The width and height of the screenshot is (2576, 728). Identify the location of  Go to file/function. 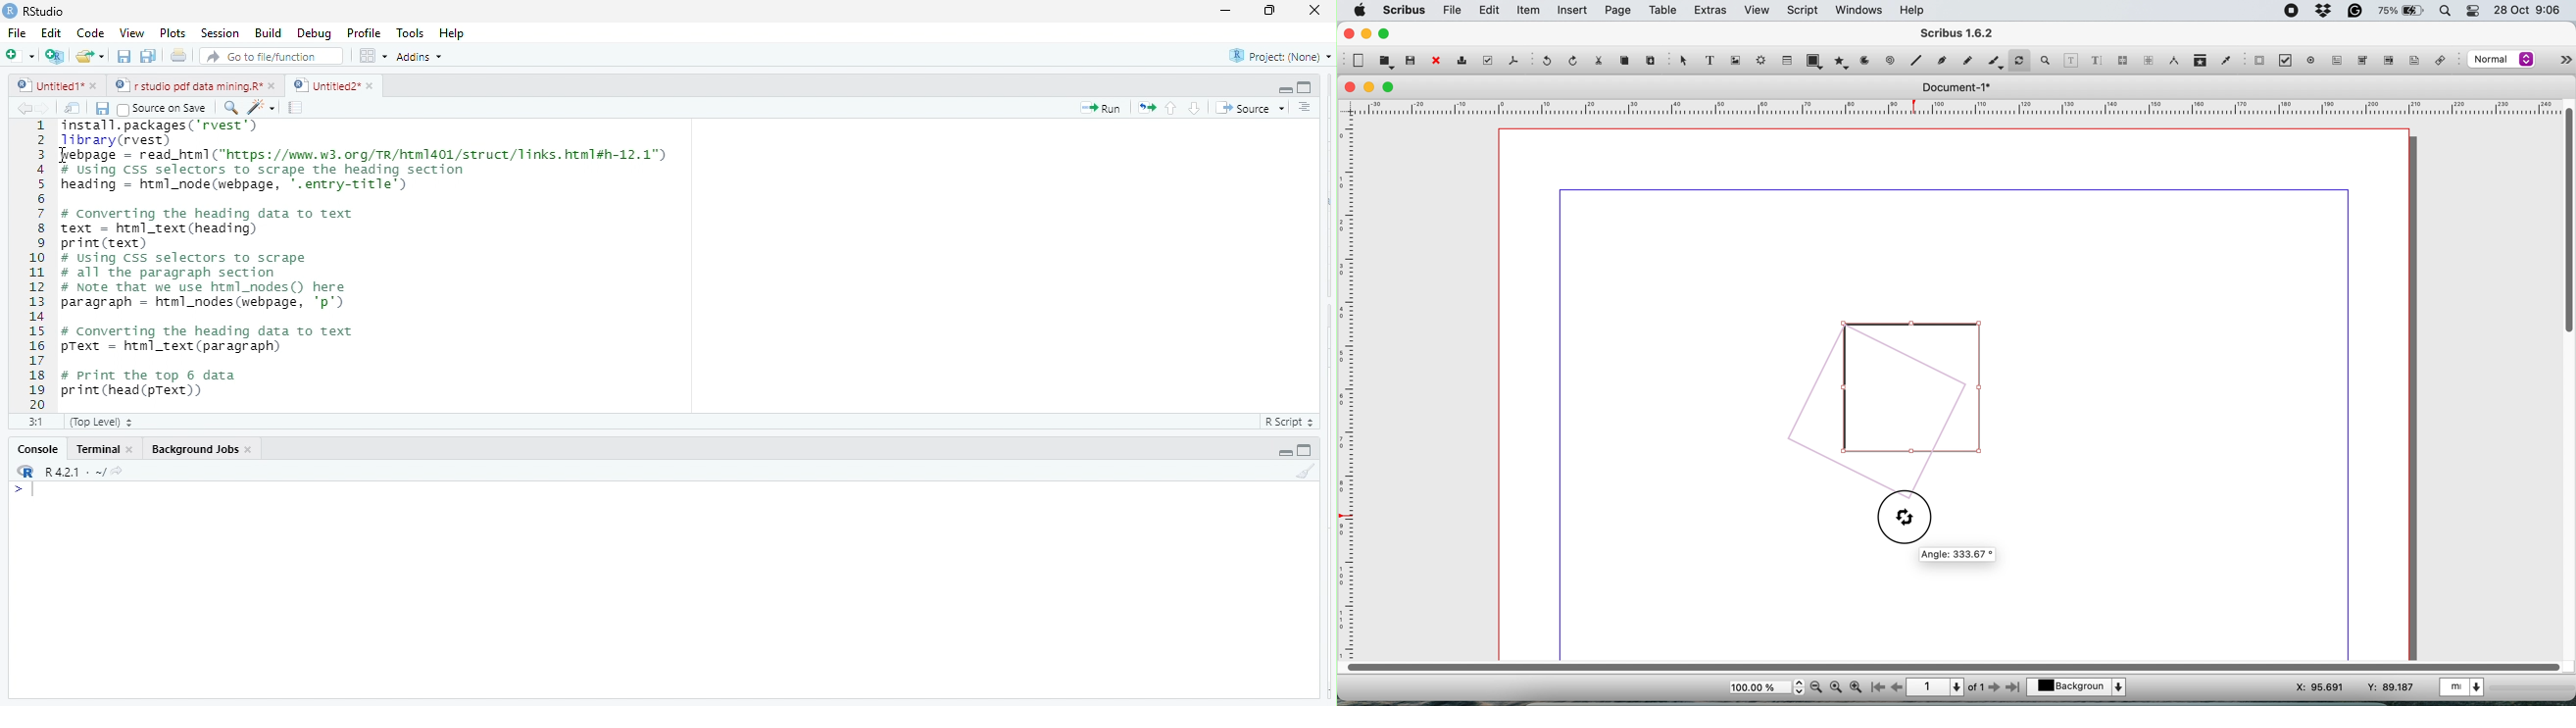
(272, 57).